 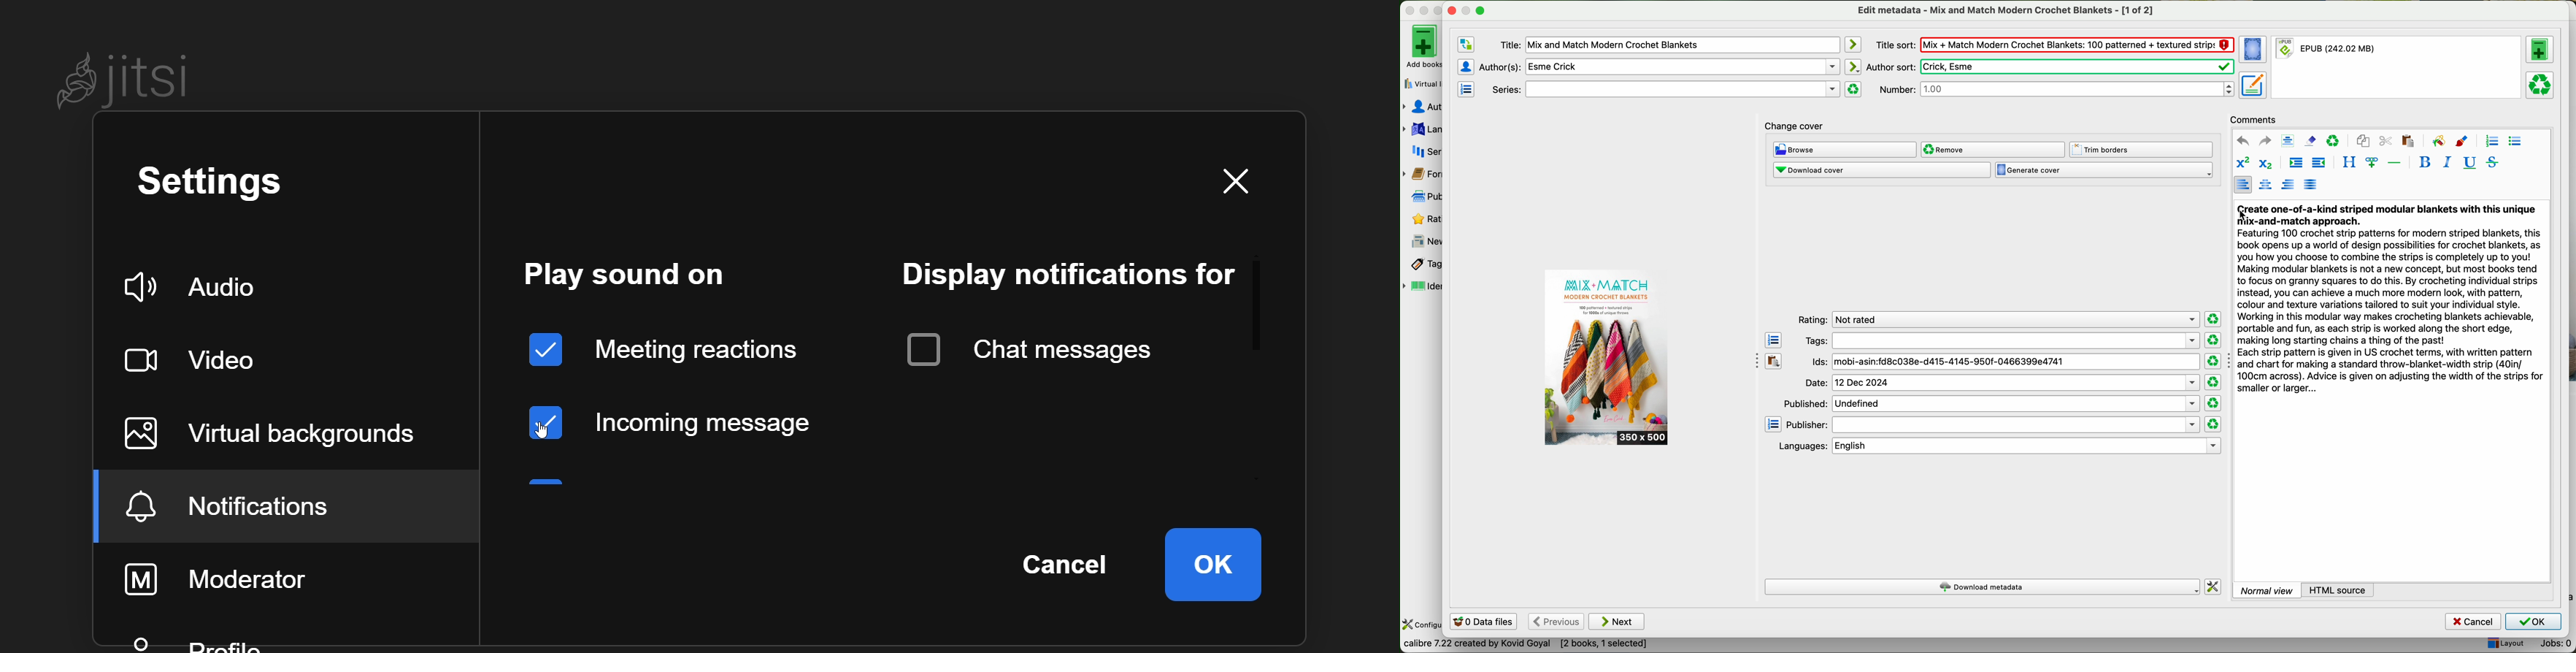 What do you see at coordinates (2296, 164) in the screenshot?
I see `increase indentation` at bounding box center [2296, 164].